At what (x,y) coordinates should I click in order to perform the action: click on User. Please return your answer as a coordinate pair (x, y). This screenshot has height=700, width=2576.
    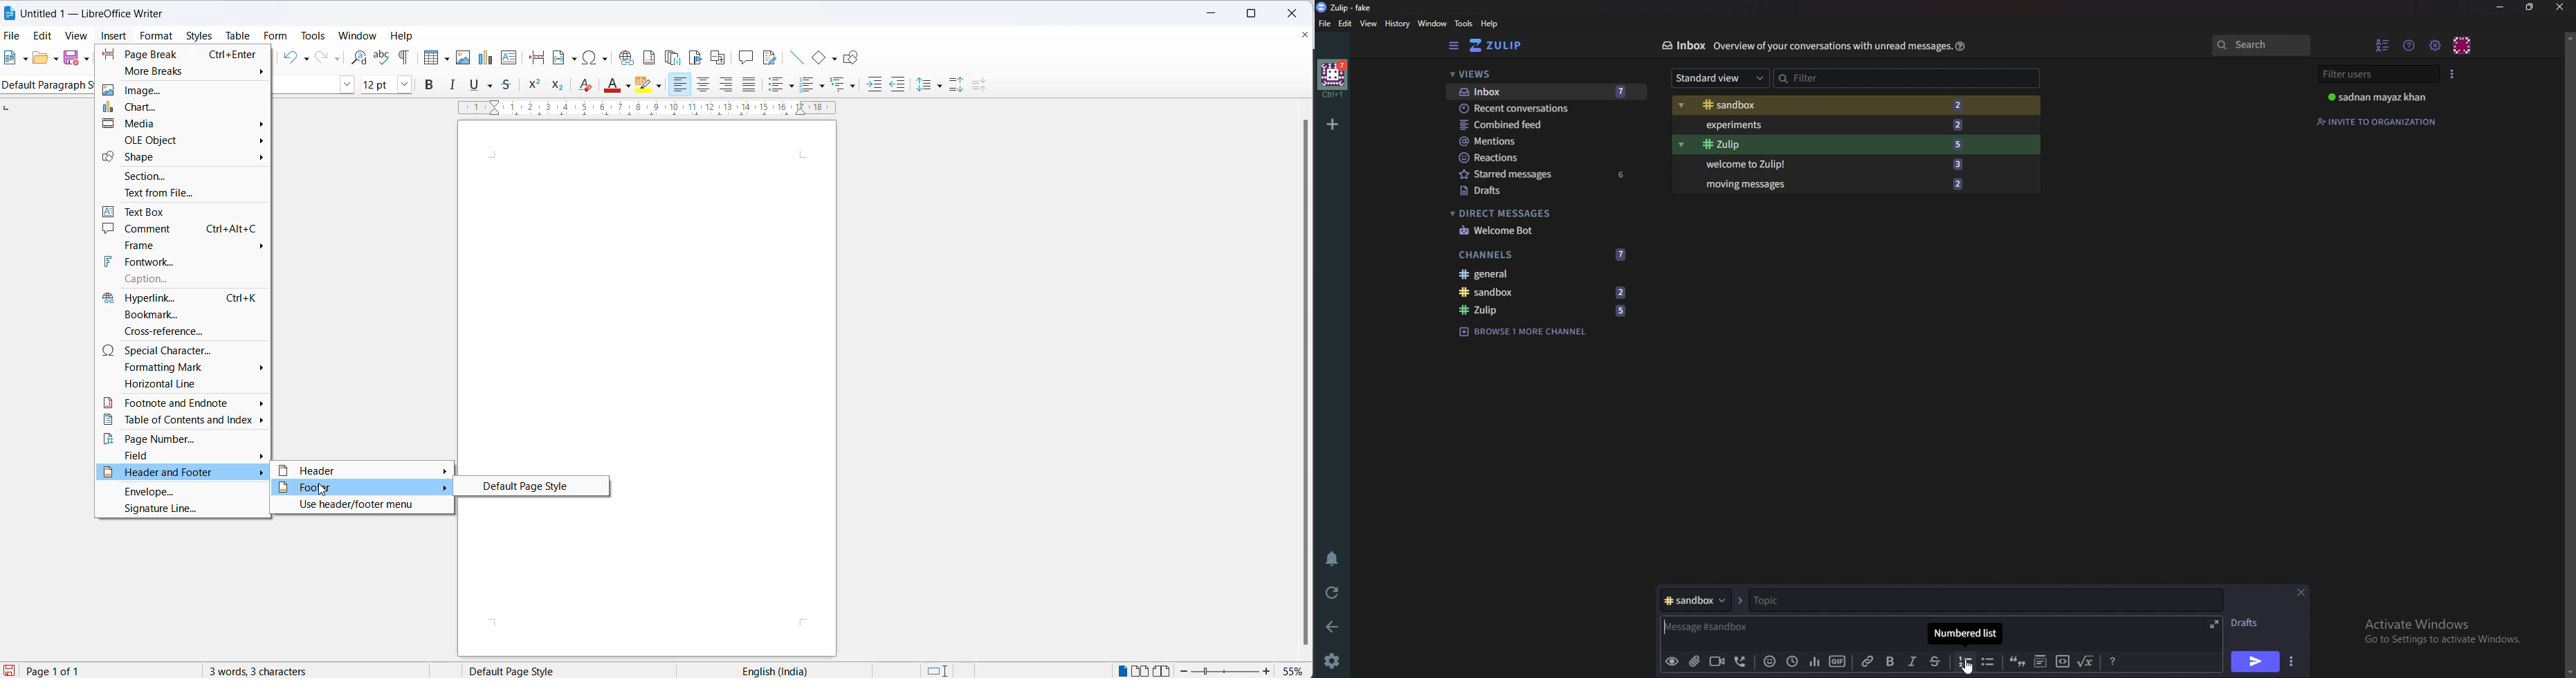
    Looking at the image, I should click on (2380, 97).